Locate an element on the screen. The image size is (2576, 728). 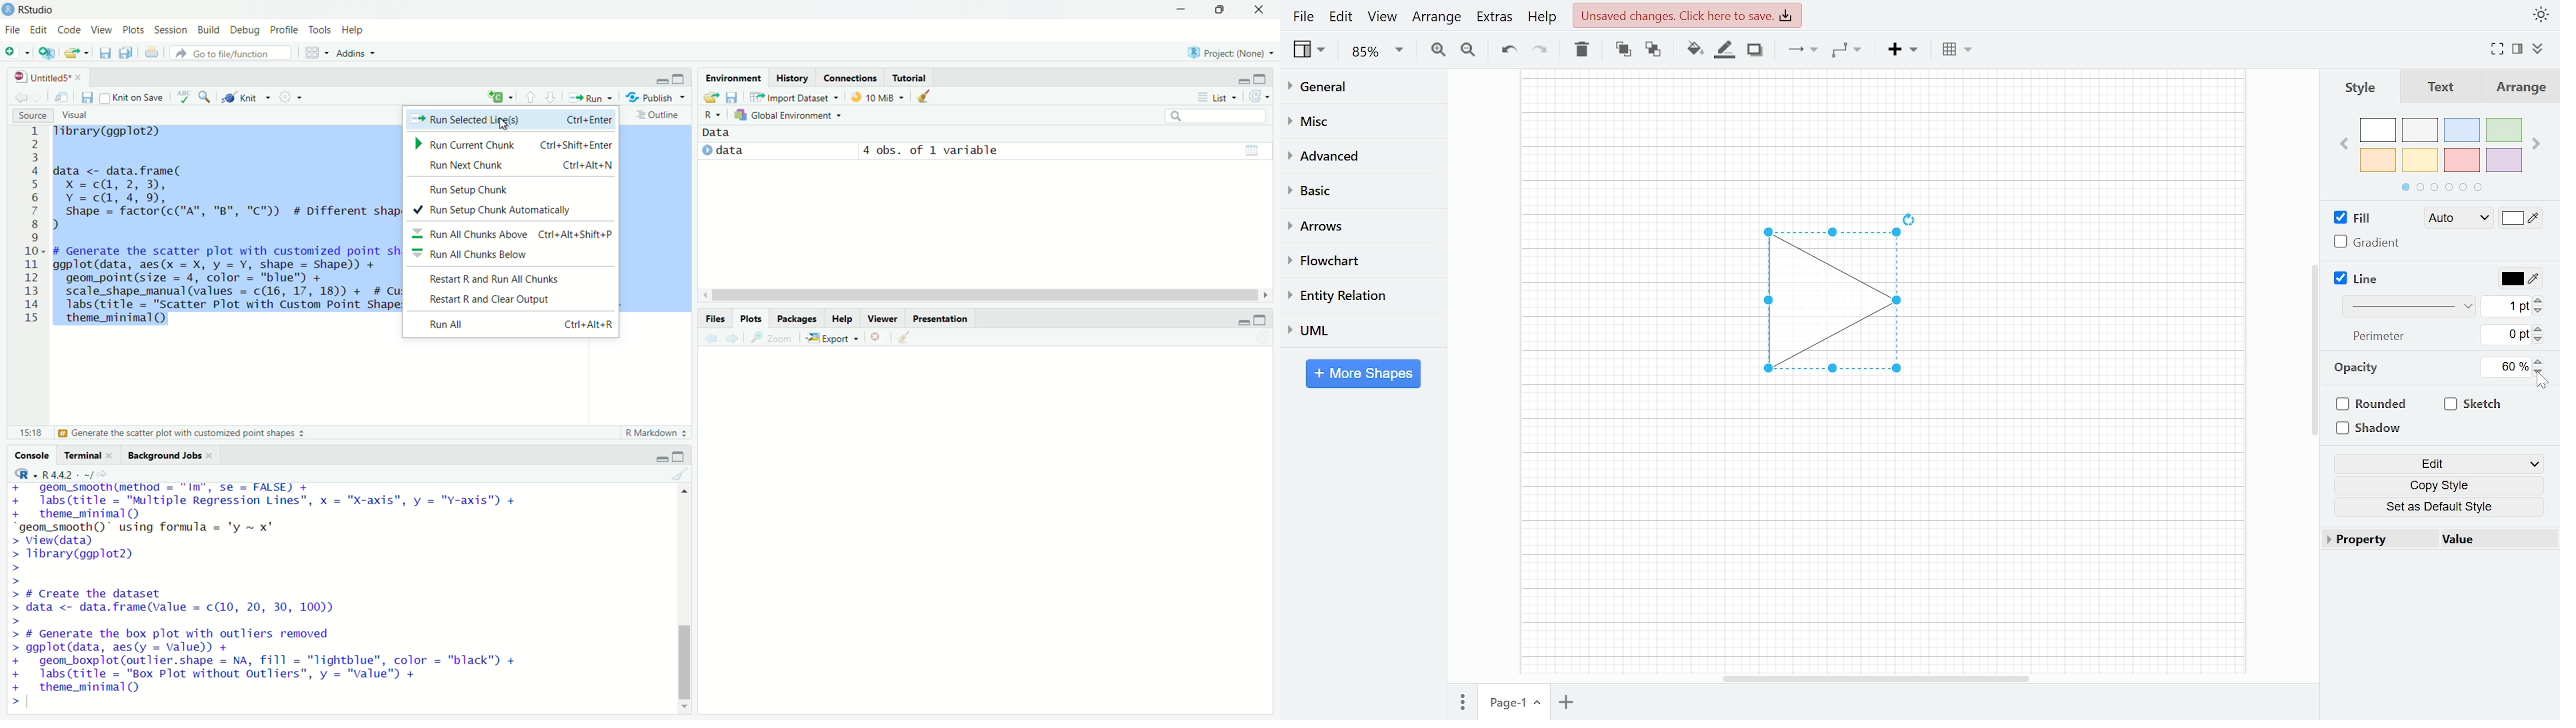
History is located at coordinates (791, 77).